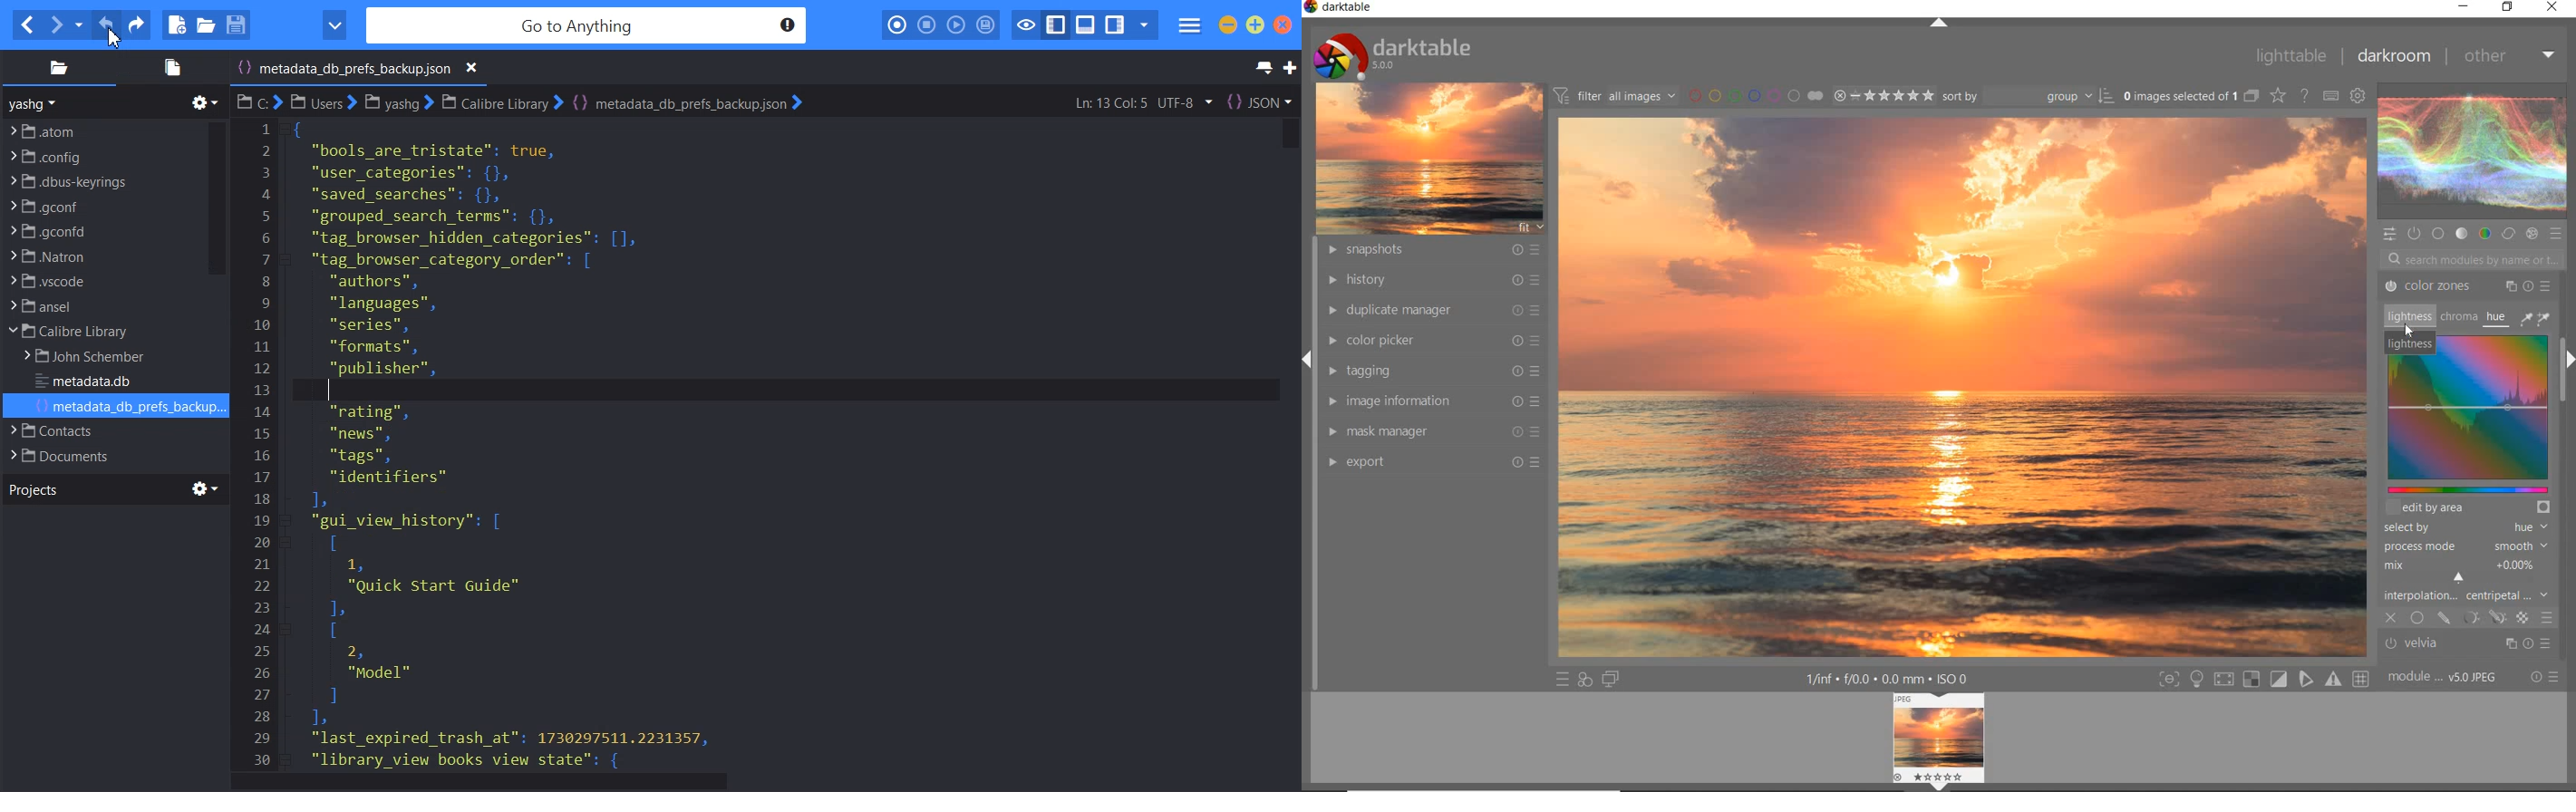 This screenshot has width=2576, height=812. What do you see at coordinates (2567, 361) in the screenshot?
I see `EXPAND/COLLAPSE` at bounding box center [2567, 361].